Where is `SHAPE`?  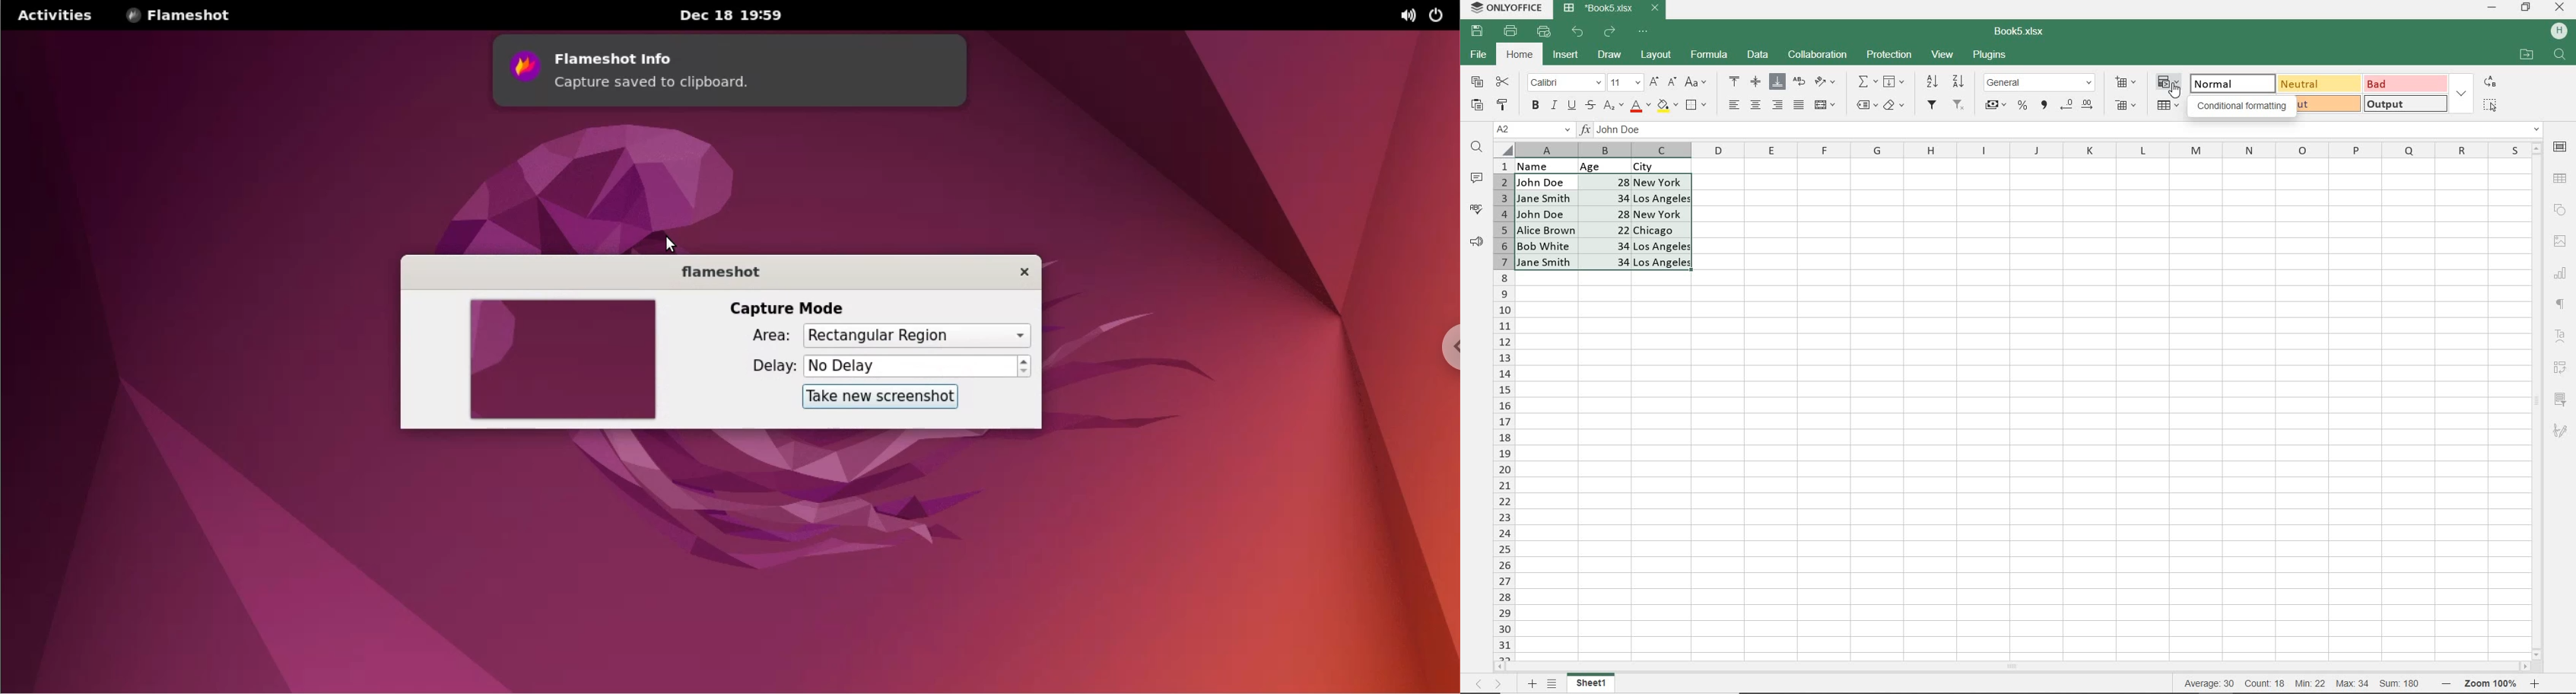 SHAPE is located at coordinates (2560, 210).